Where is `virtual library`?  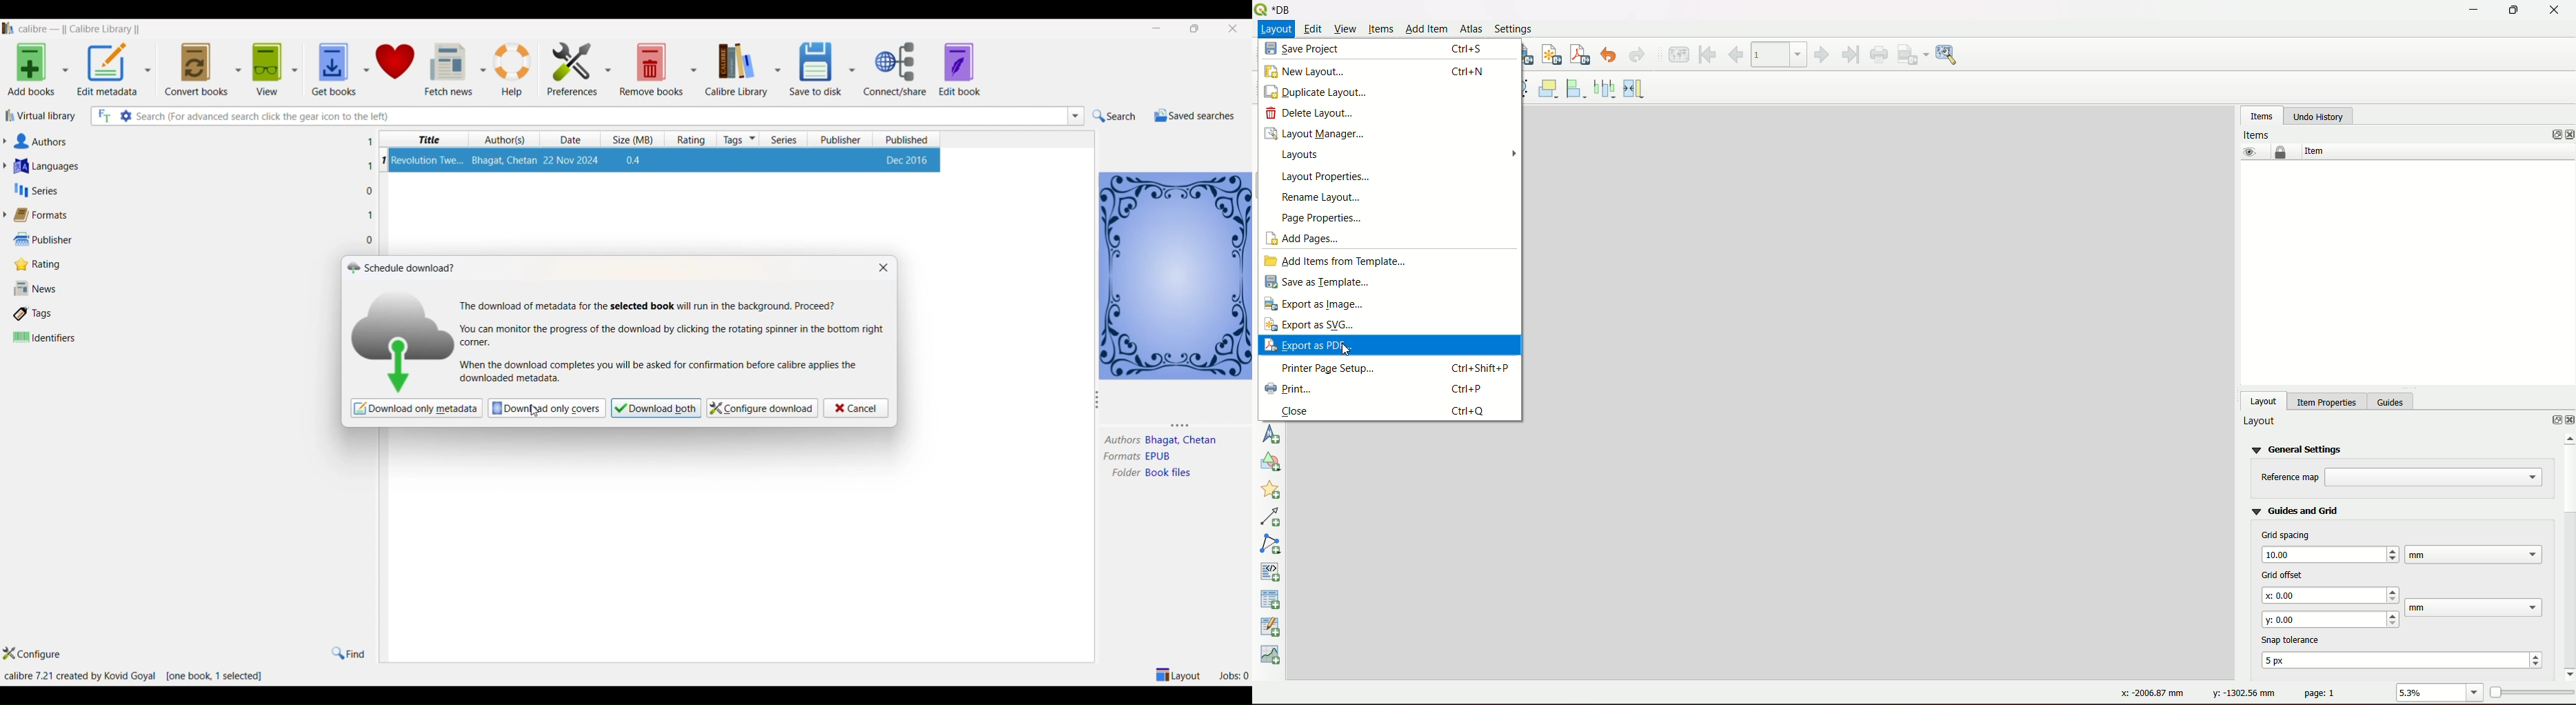
virtual library is located at coordinates (42, 118).